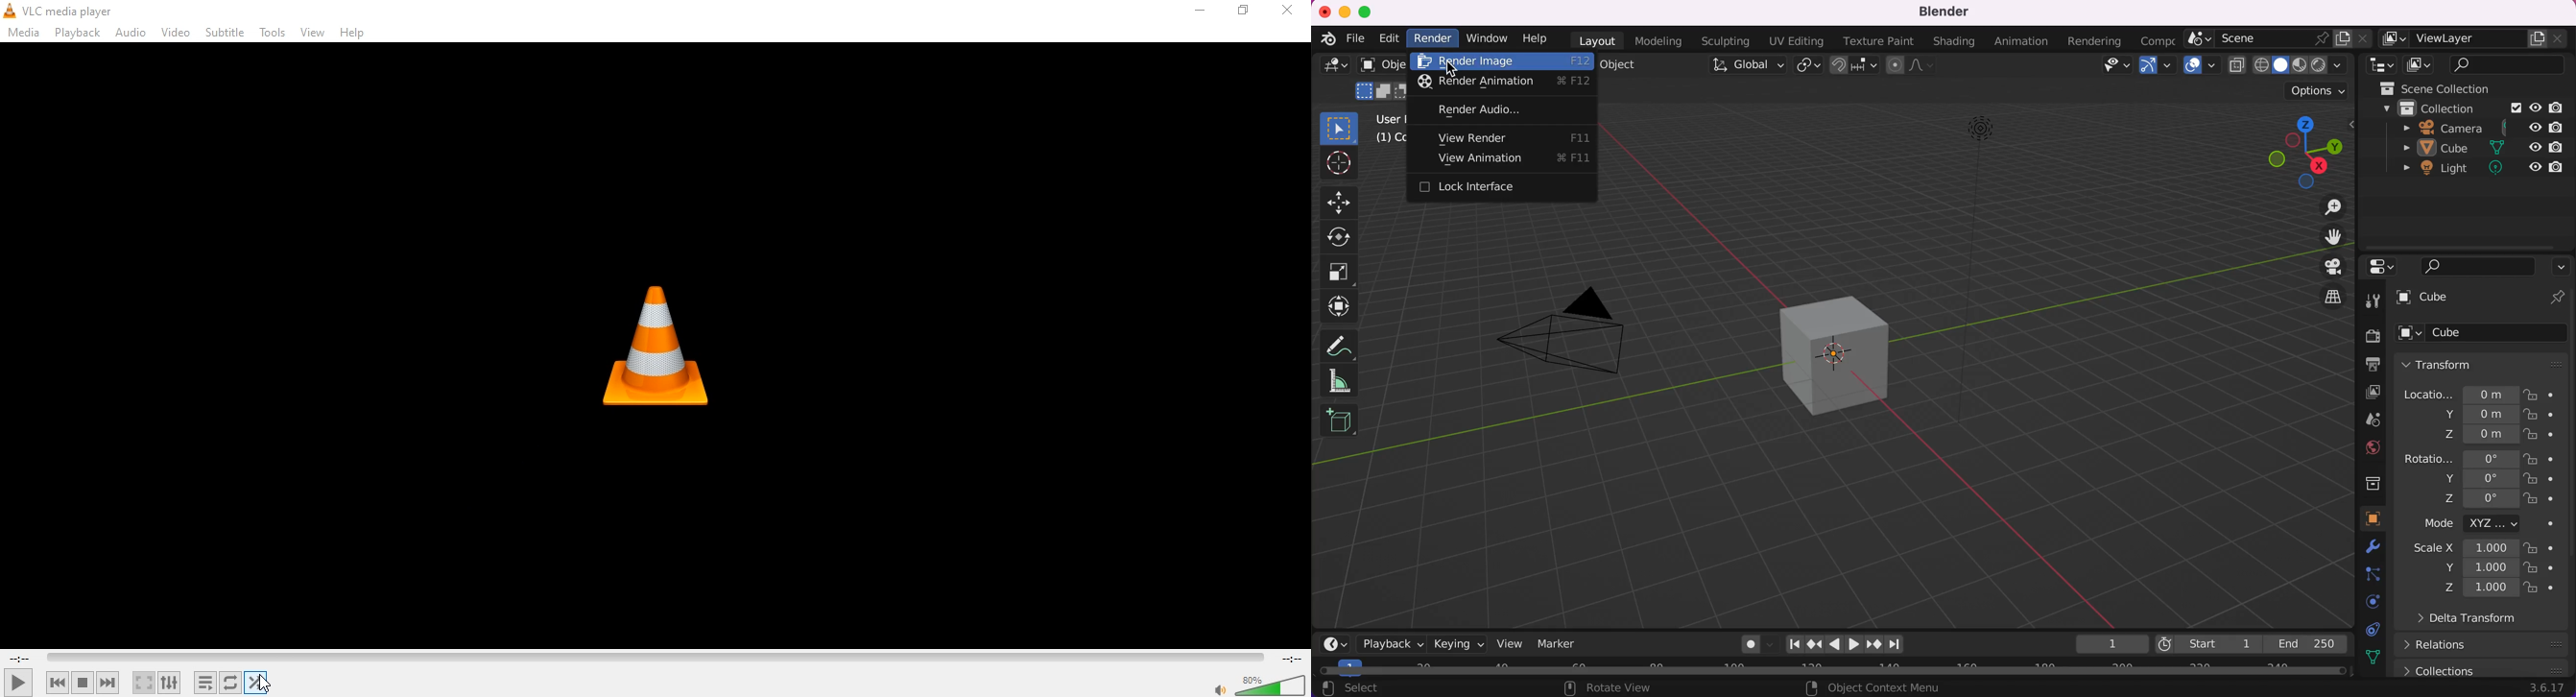  Describe the element at coordinates (1345, 11) in the screenshot. I see `minimize` at that location.